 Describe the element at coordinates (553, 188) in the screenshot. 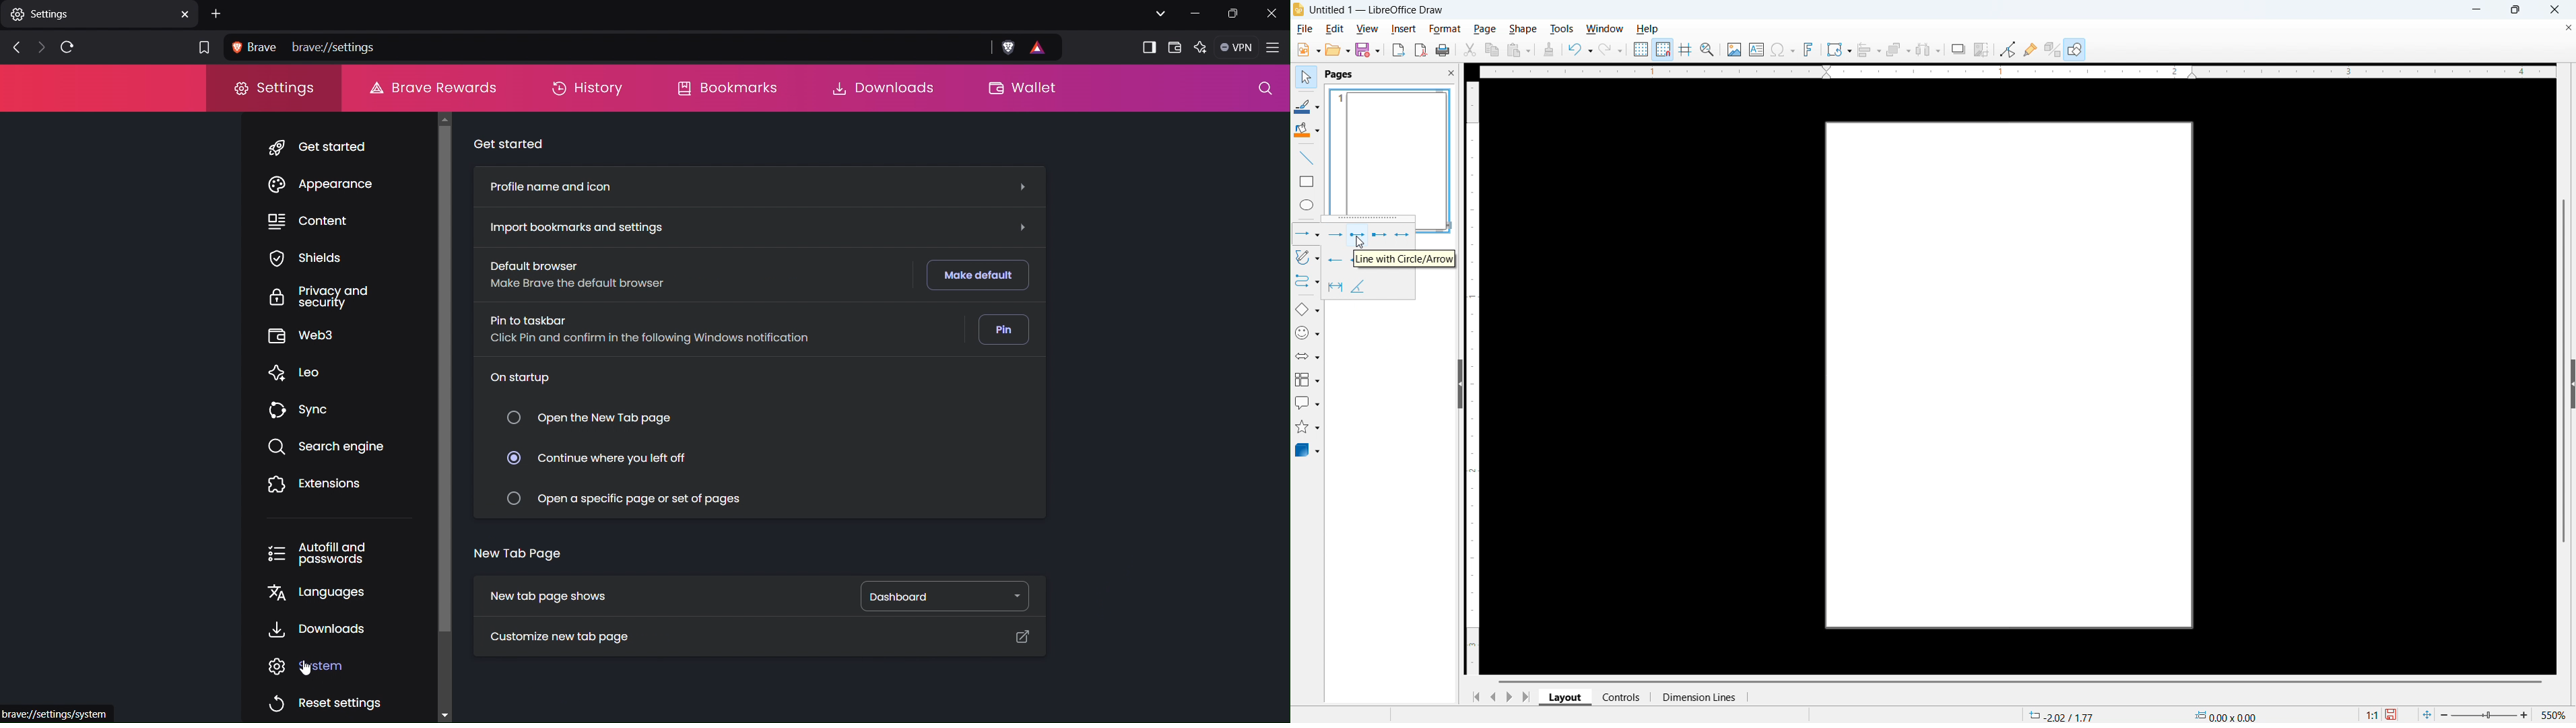

I see `Profile name and icon` at that location.